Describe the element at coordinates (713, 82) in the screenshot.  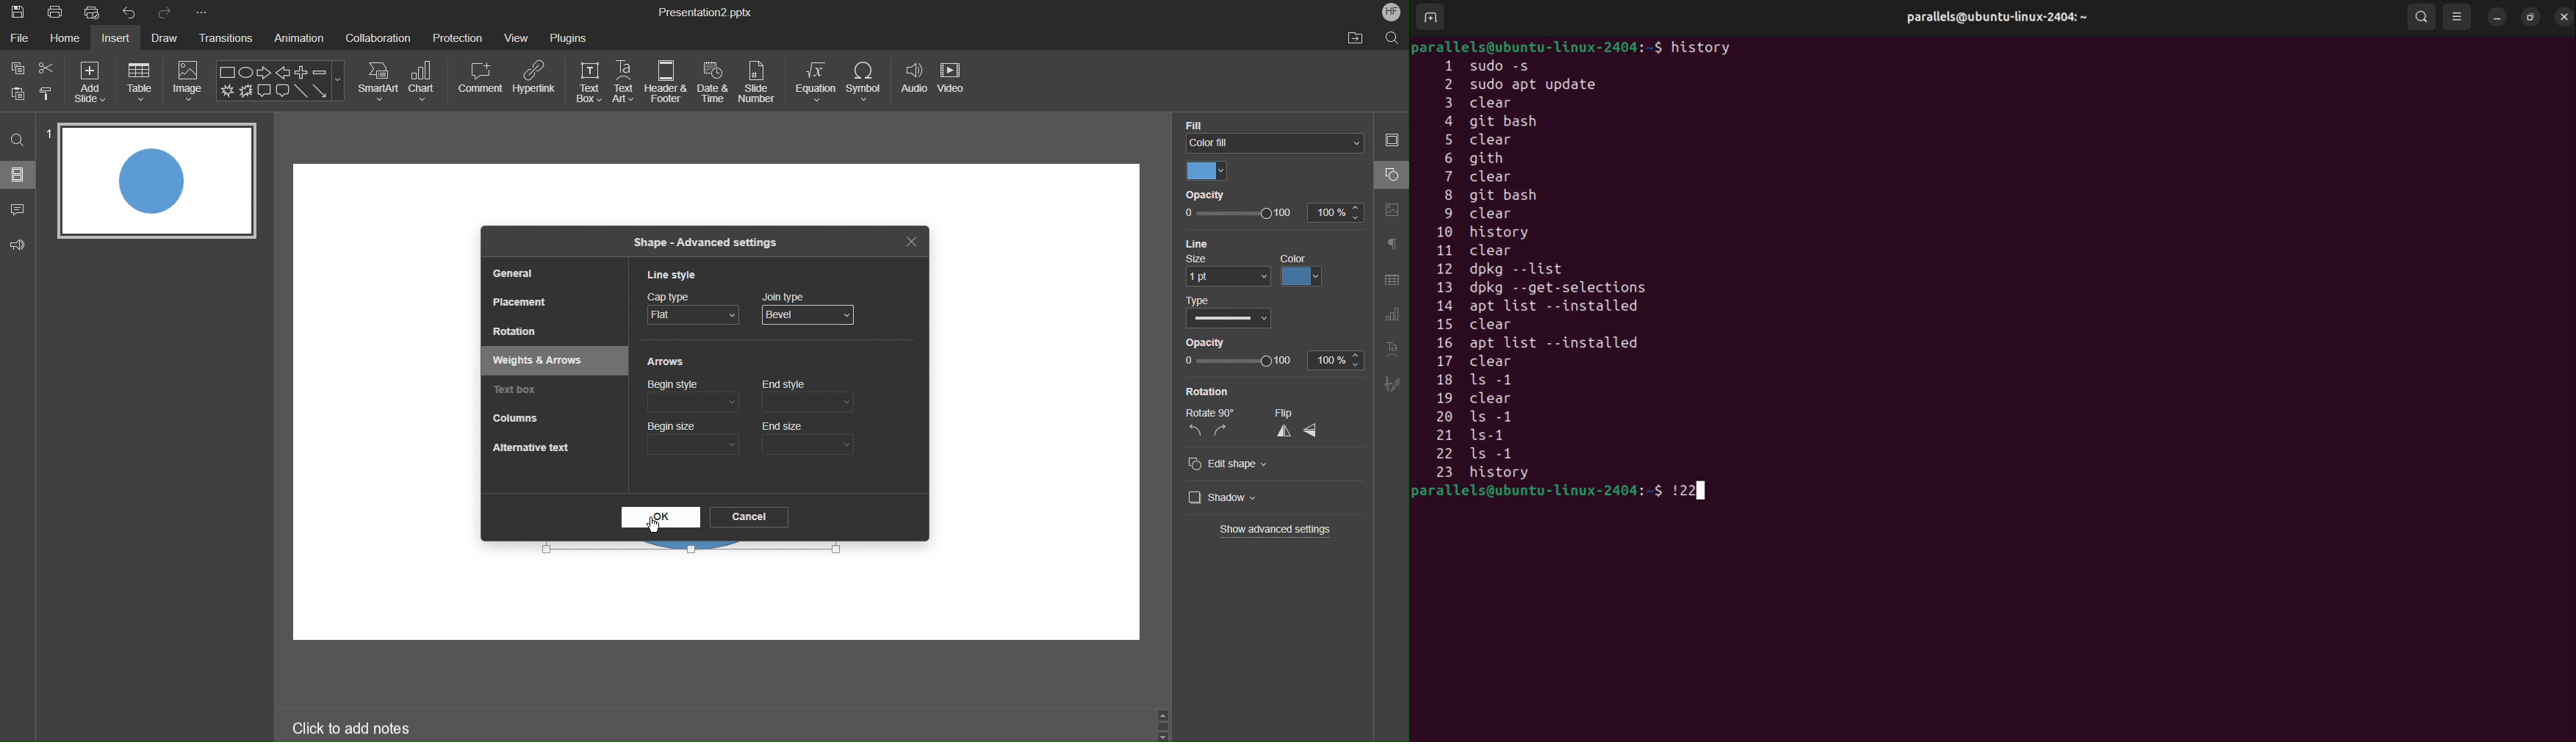
I see `Date & Time` at that location.